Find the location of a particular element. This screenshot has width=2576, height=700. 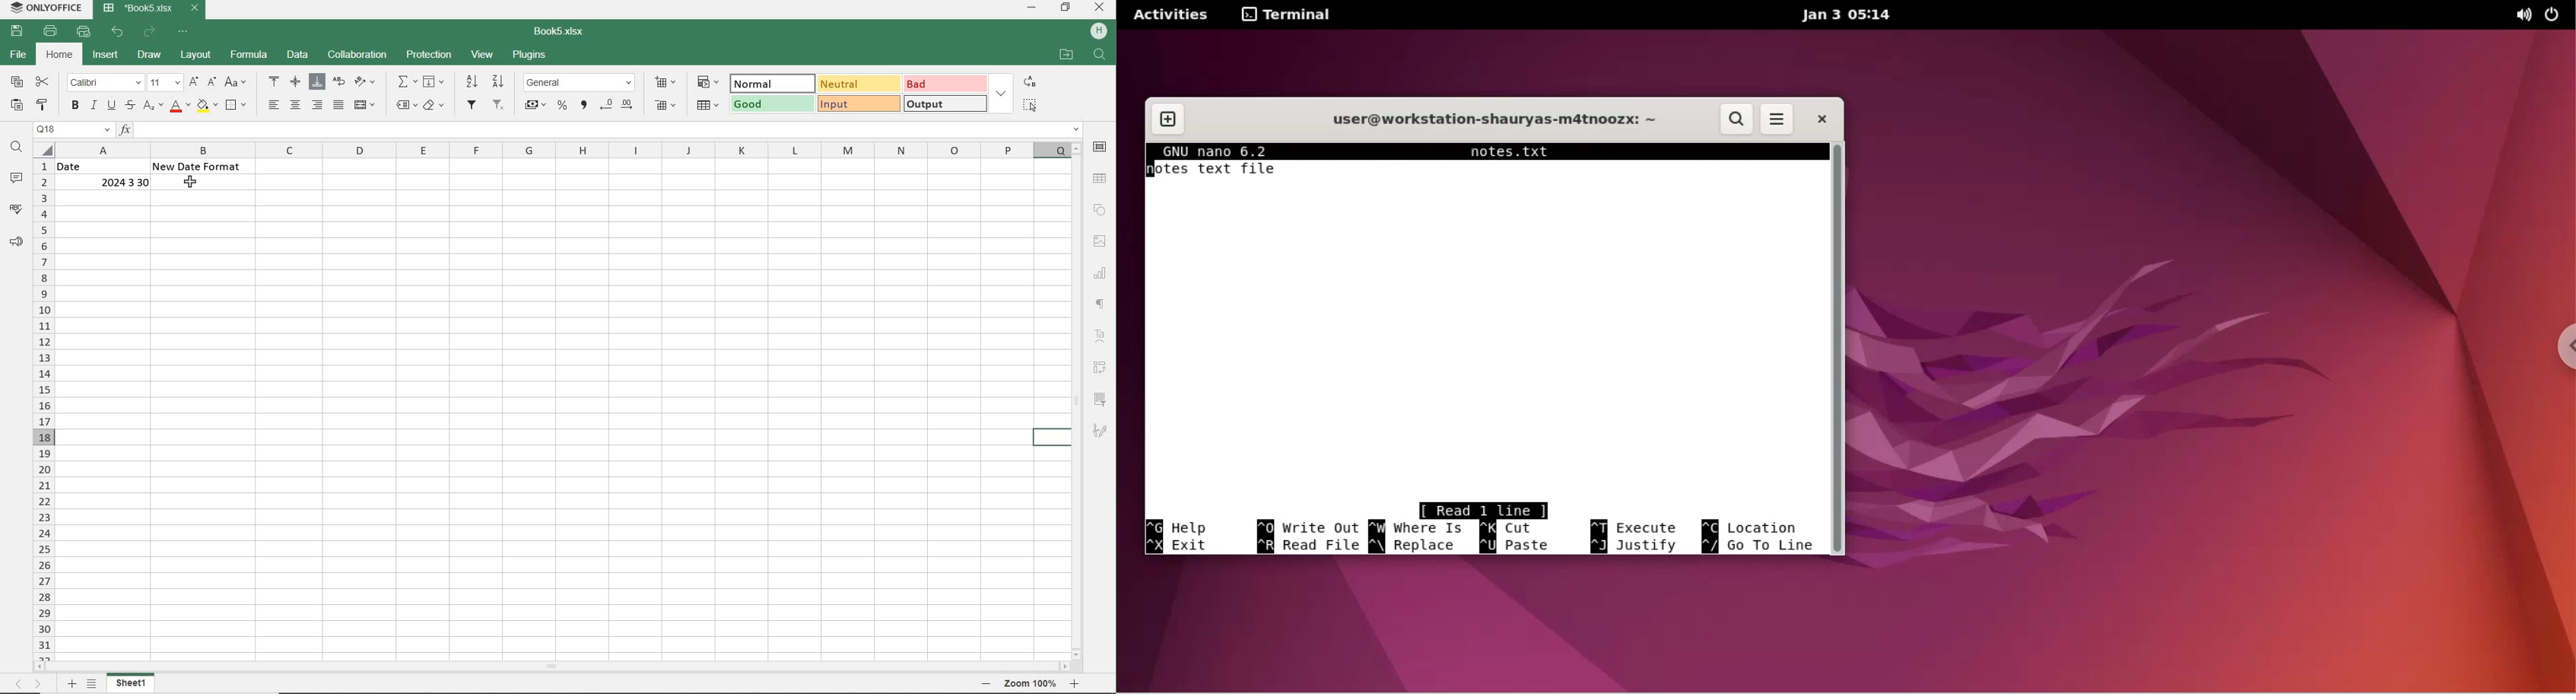

TEXT ART is located at coordinates (1102, 336).